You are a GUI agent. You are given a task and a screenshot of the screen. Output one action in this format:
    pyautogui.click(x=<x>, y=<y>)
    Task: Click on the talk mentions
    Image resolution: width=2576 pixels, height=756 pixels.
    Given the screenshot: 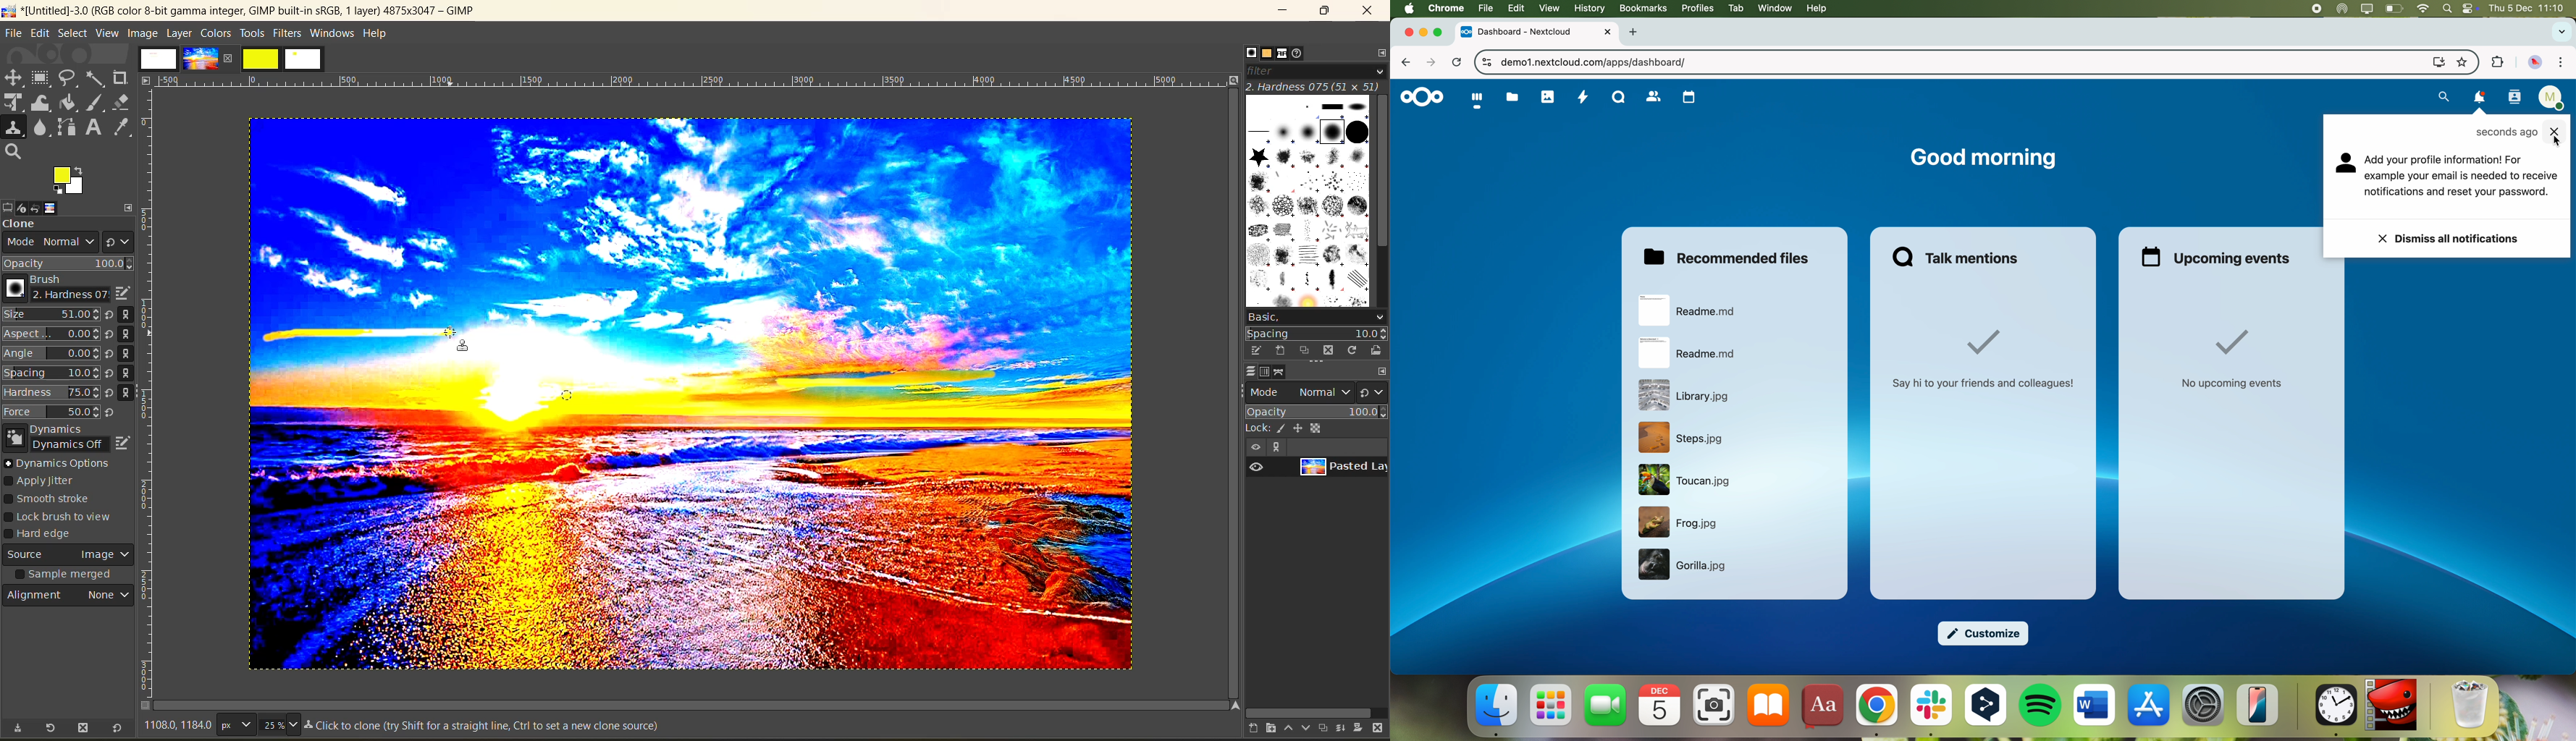 What is the action you would take?
    pyautogui.click(x=1960, y=256)
    